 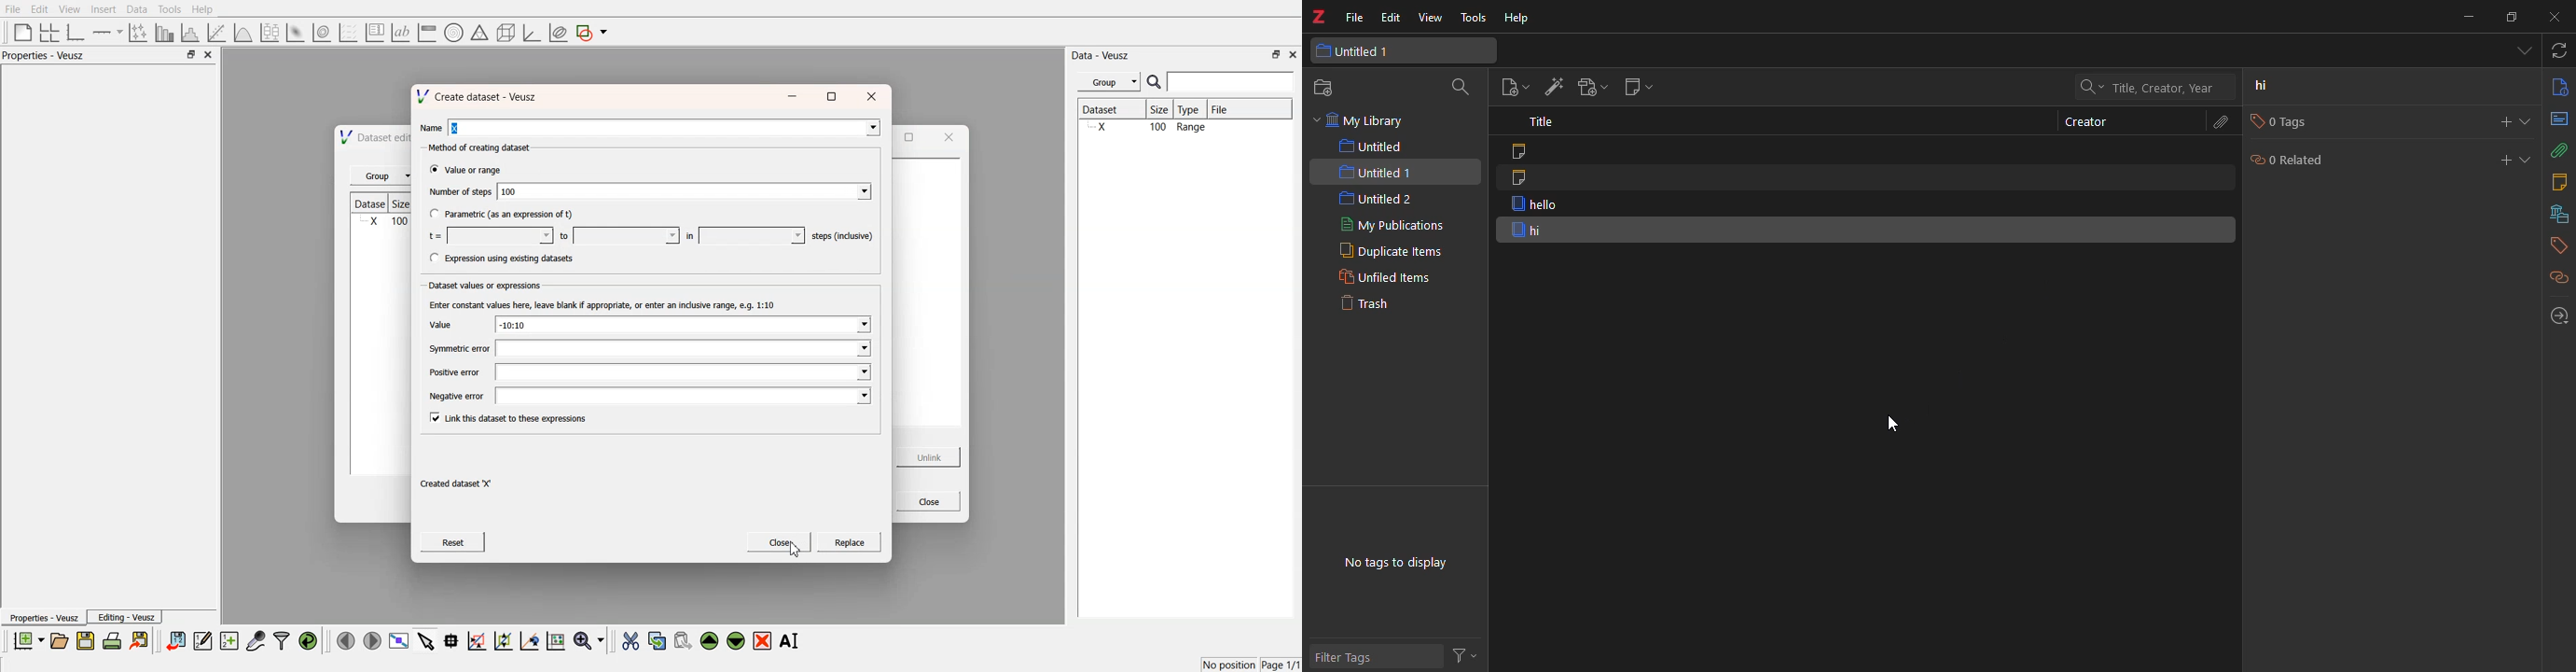 What do you see at coordinates (1521, 177) in the screenshot?
I see `note` at bounding box center [1521, 177].